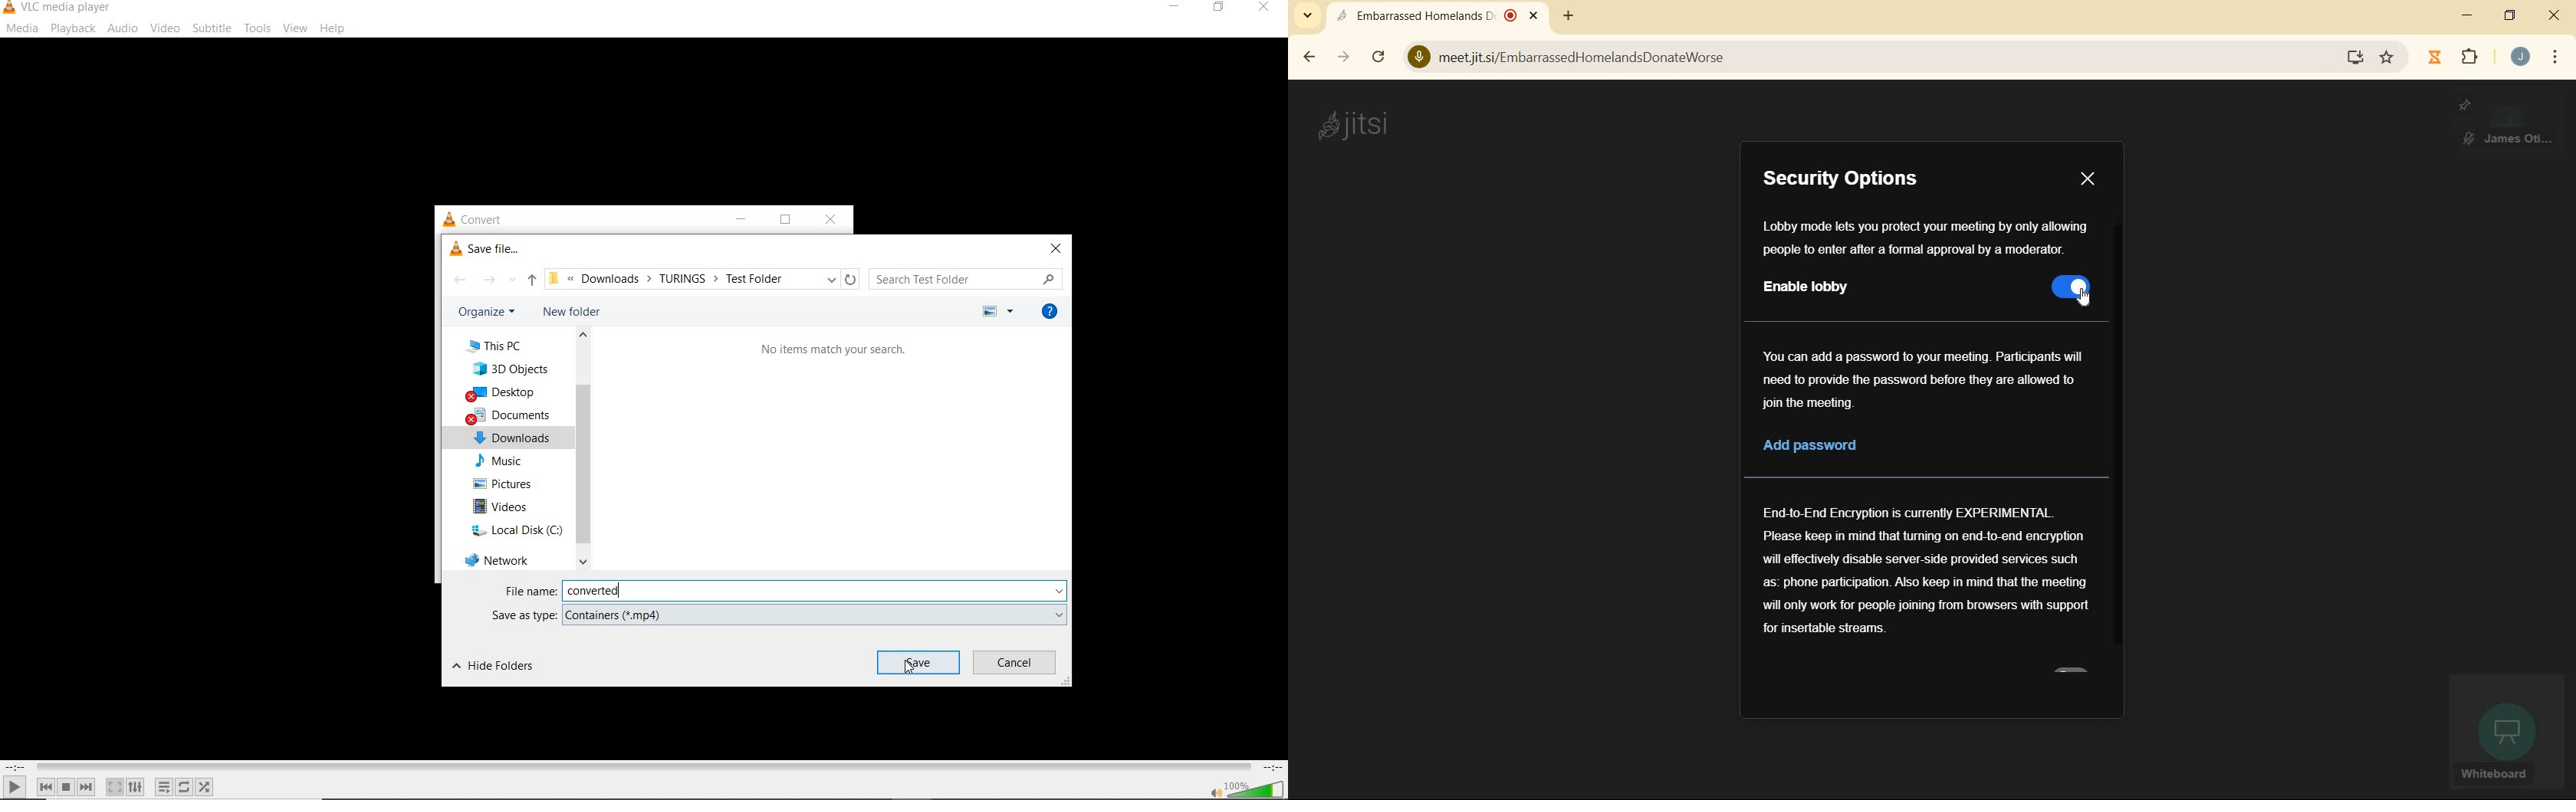 This screenshot has width=2576, height=812. I want to click on toggle the video in fullscreen, so click(114, 787).